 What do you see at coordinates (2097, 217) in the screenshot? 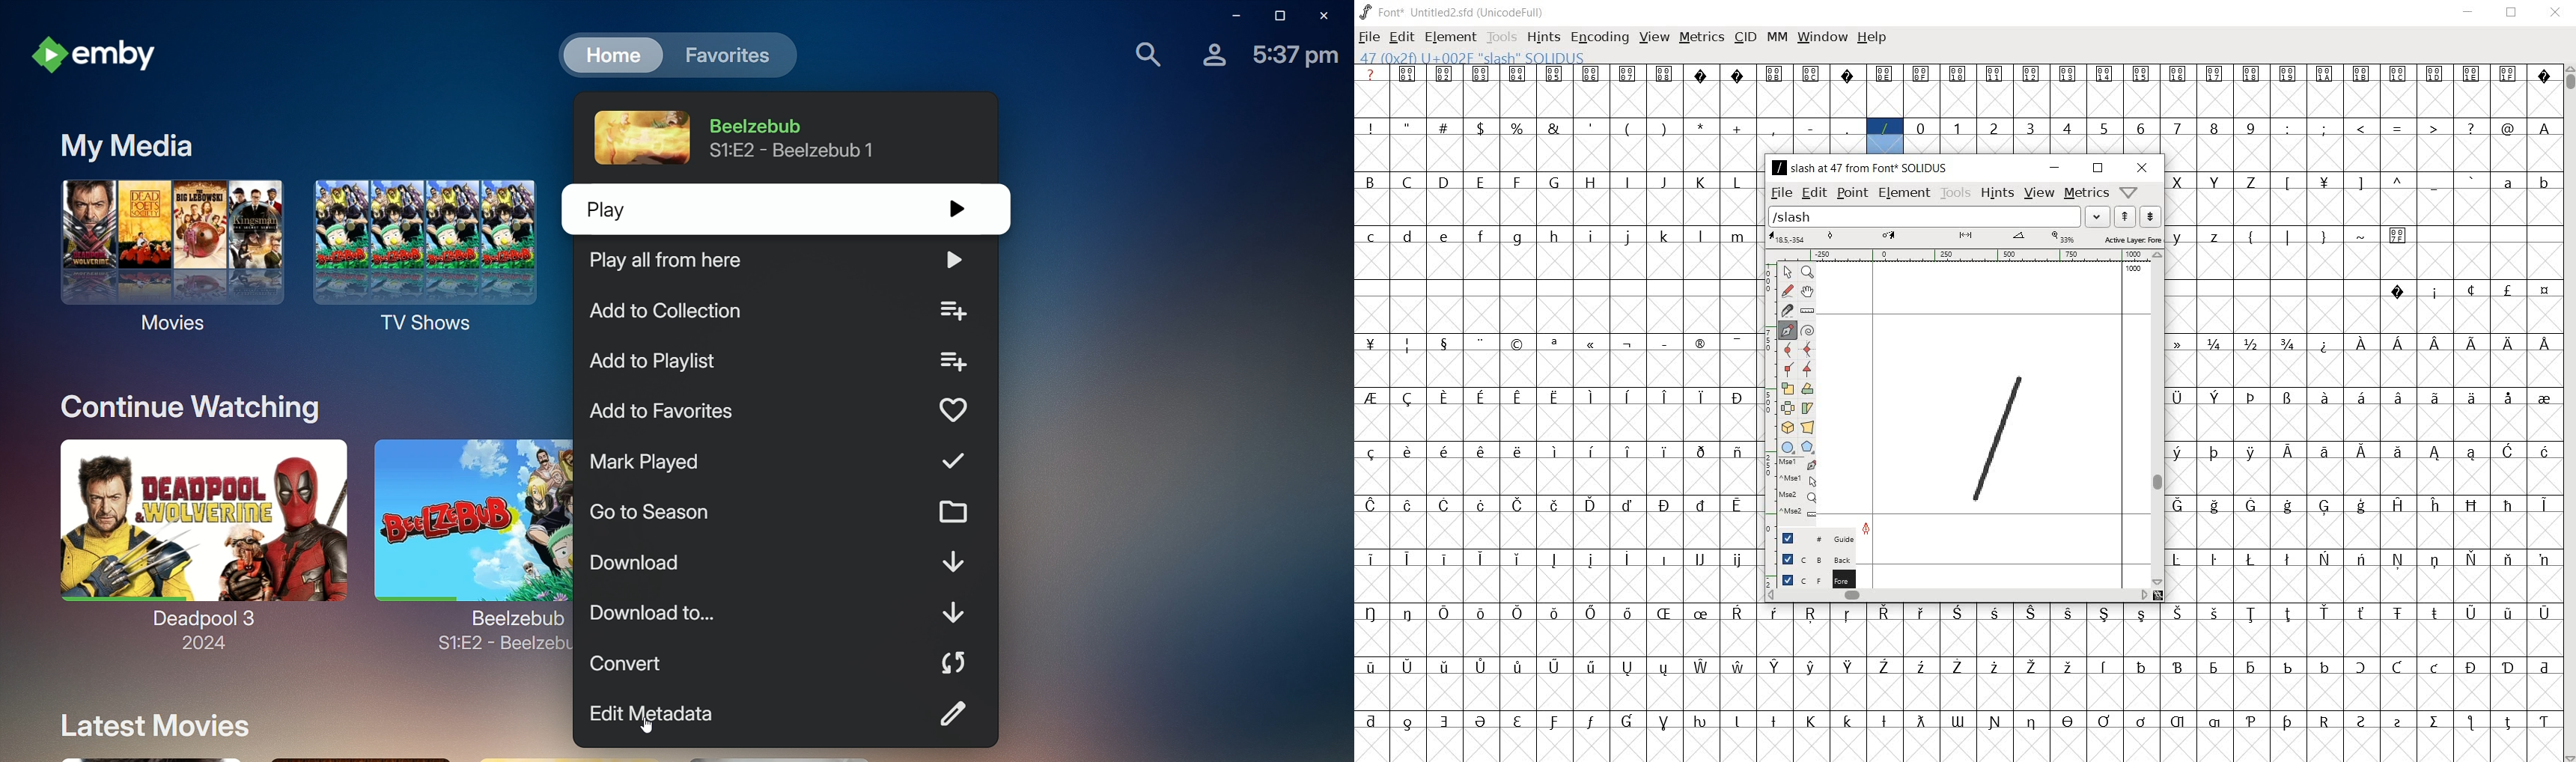
I see `drop down arrow` at bounding box center [2097, 217].